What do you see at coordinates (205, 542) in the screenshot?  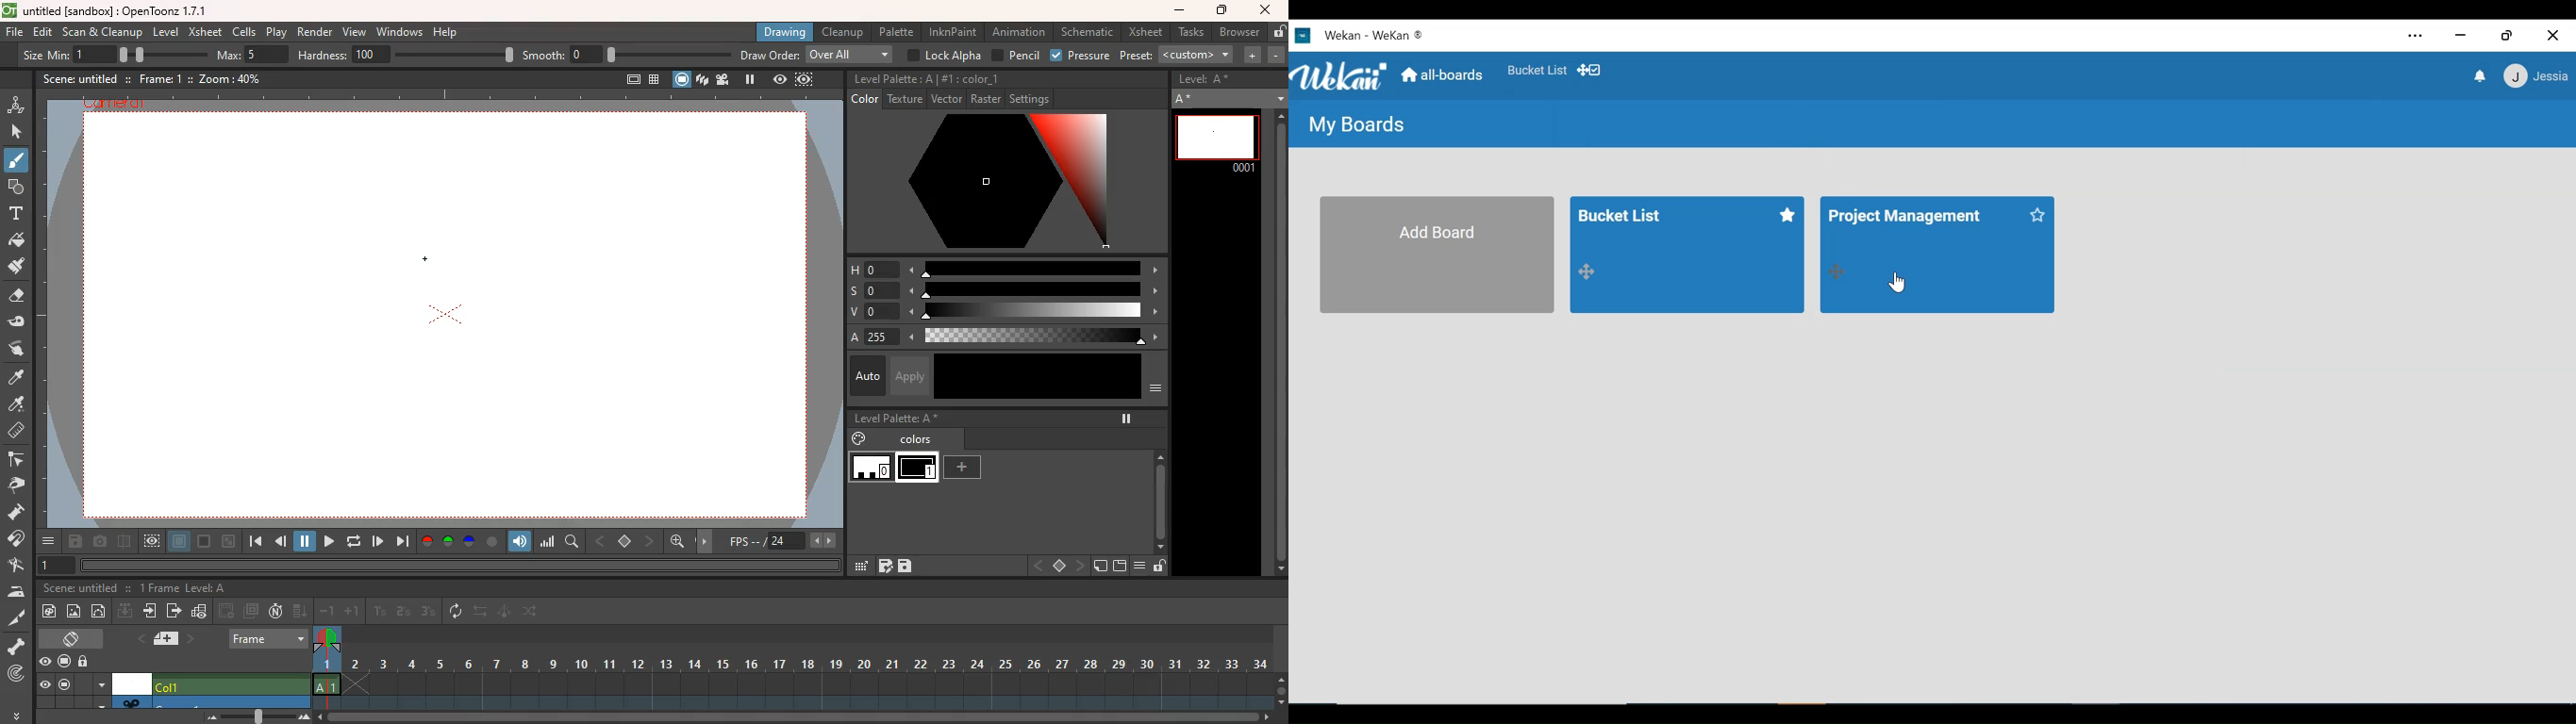 I see `screen` at bounding box center [205, 542].